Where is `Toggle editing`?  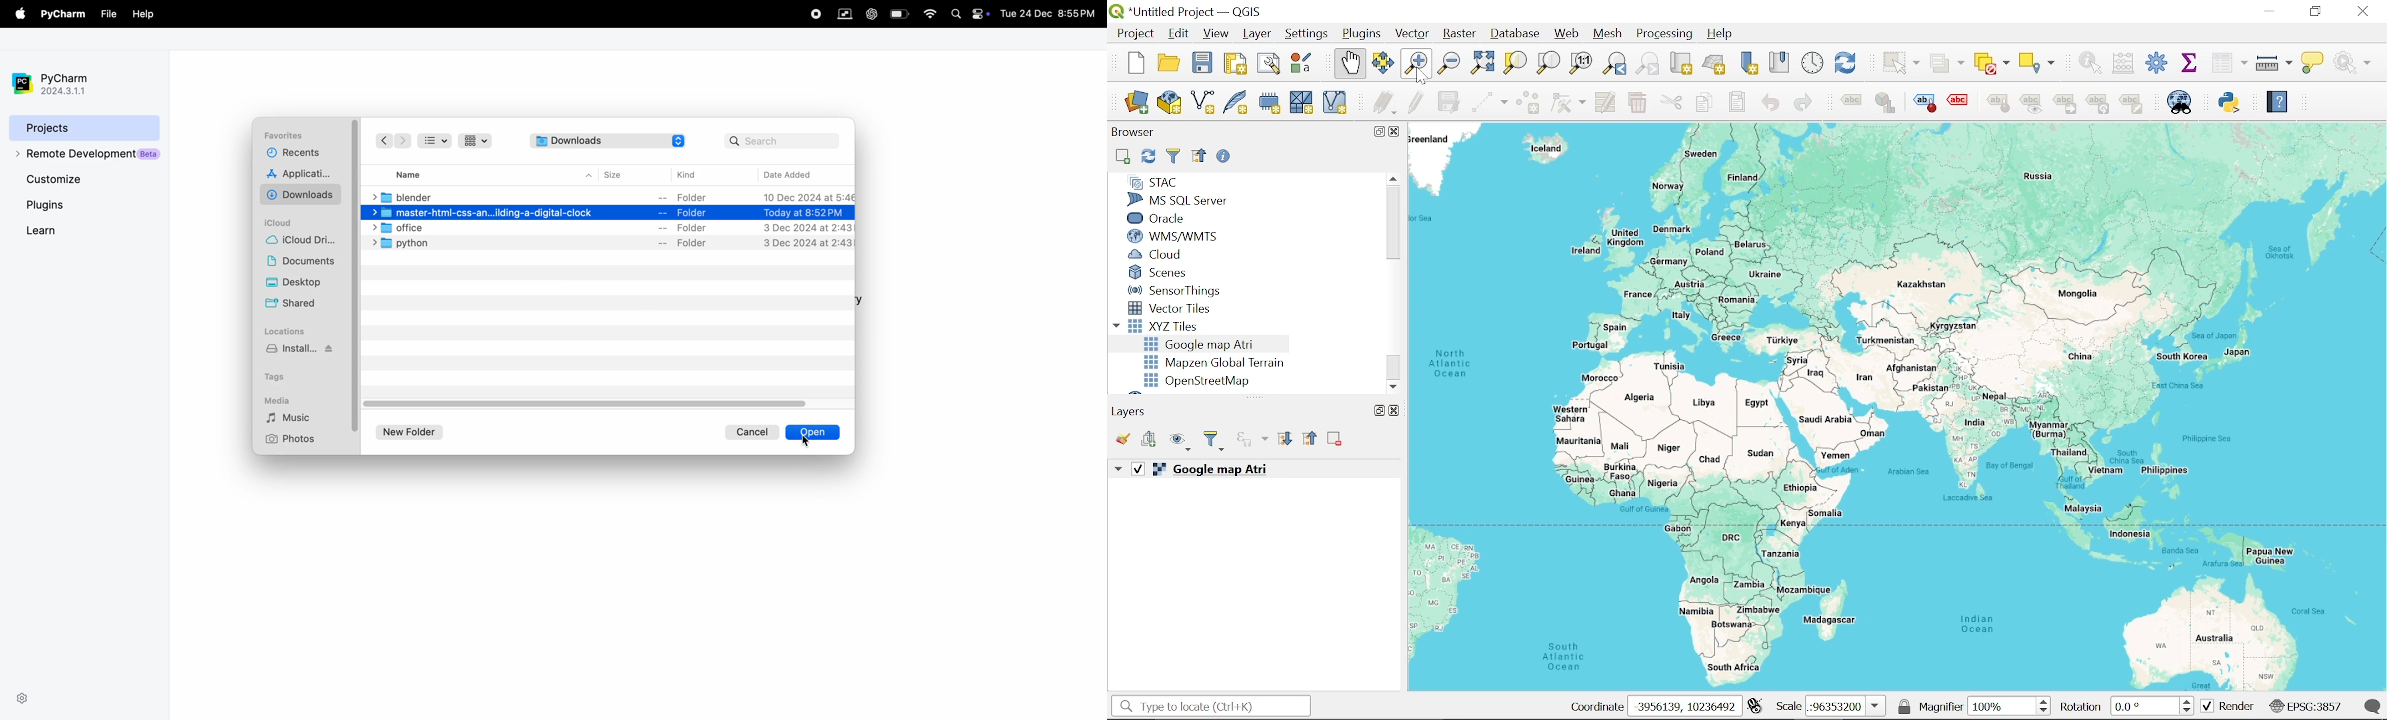
Toggle editing is located at coordinates (1416, 103).